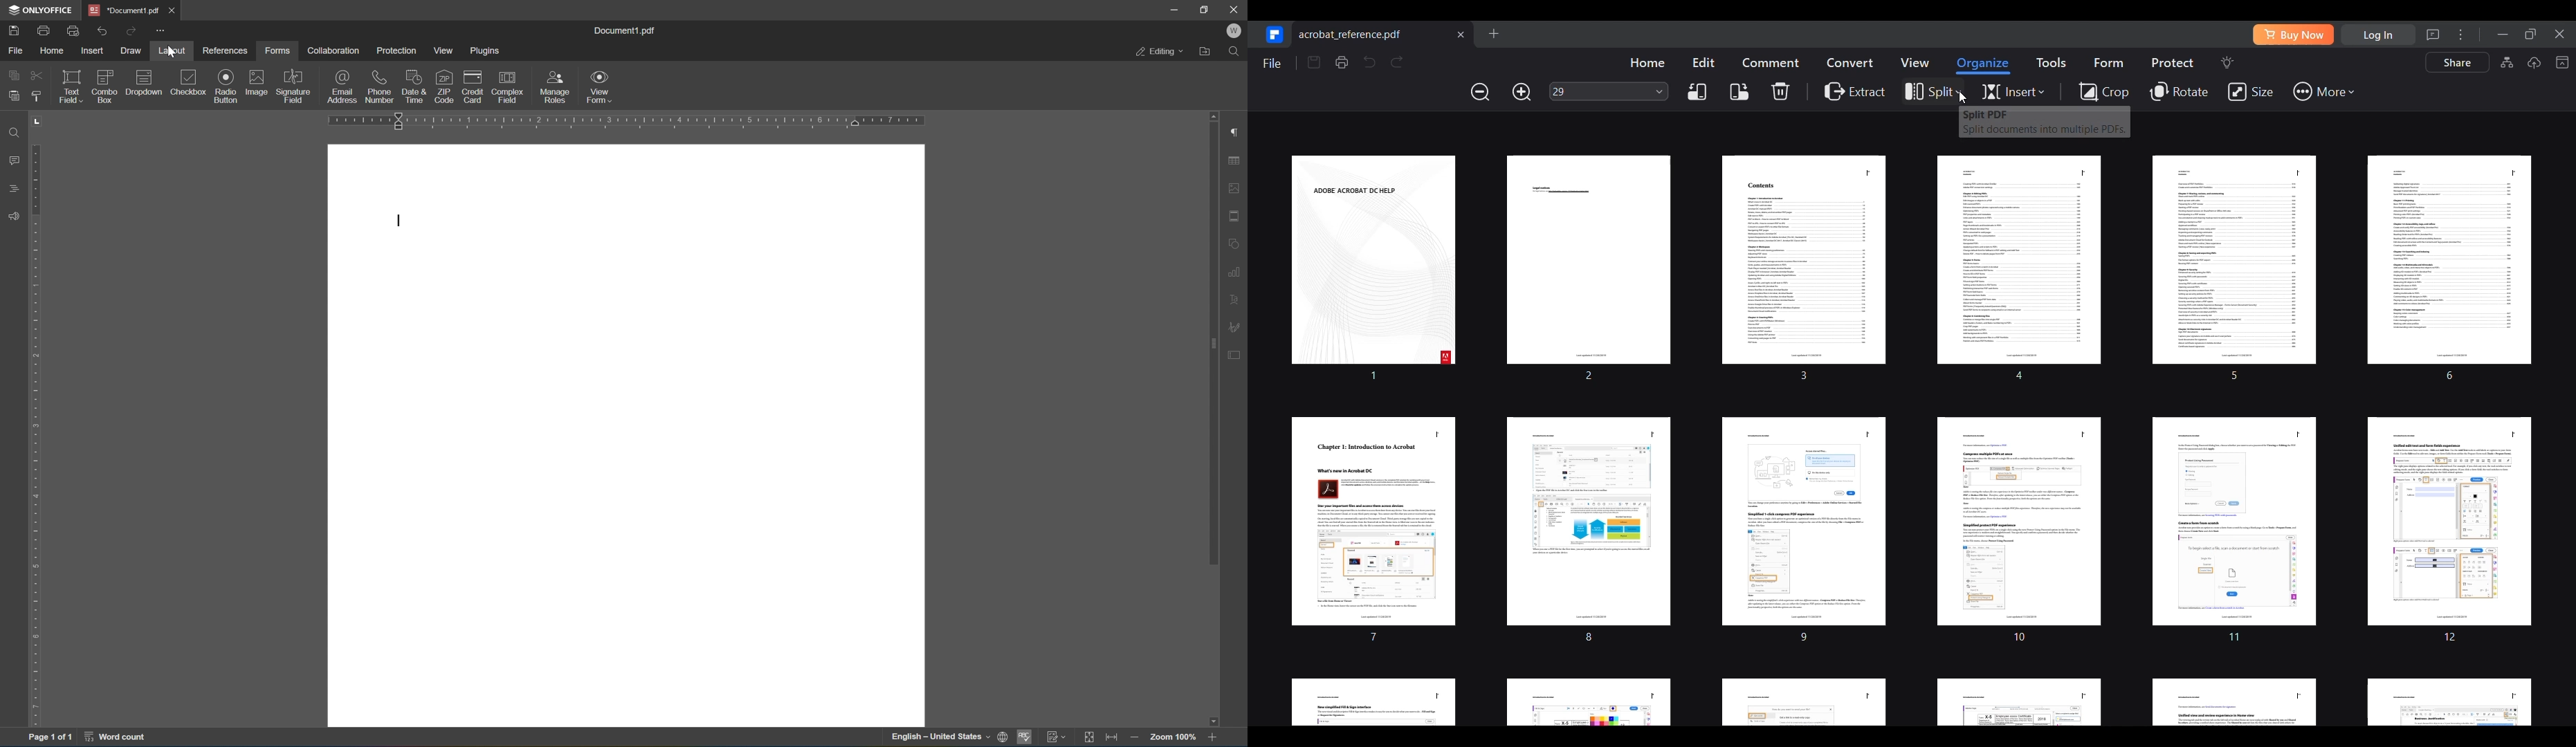 The image size is (2576, 756). Describe the element at coordinates (334, 49) in the screenshot. I see `colaboration` at that location.